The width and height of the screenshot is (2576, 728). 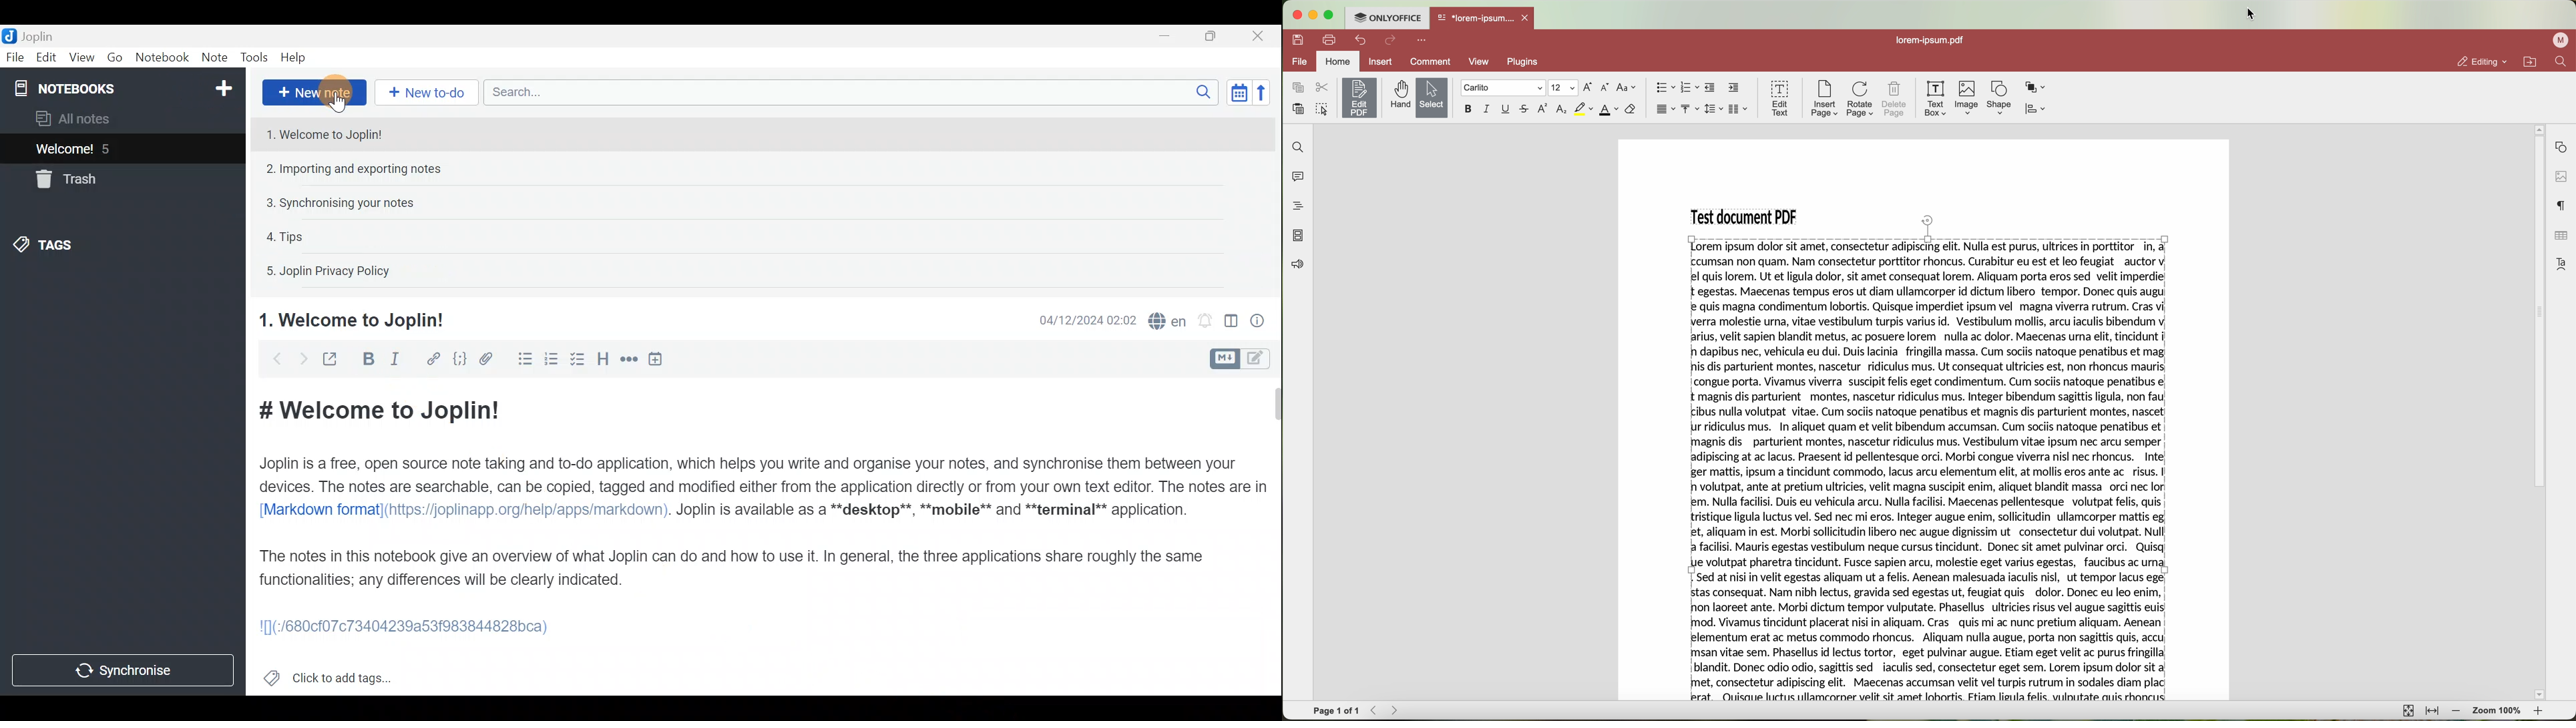 I want to click on page thumbnails, so click(x=1298, y=236).